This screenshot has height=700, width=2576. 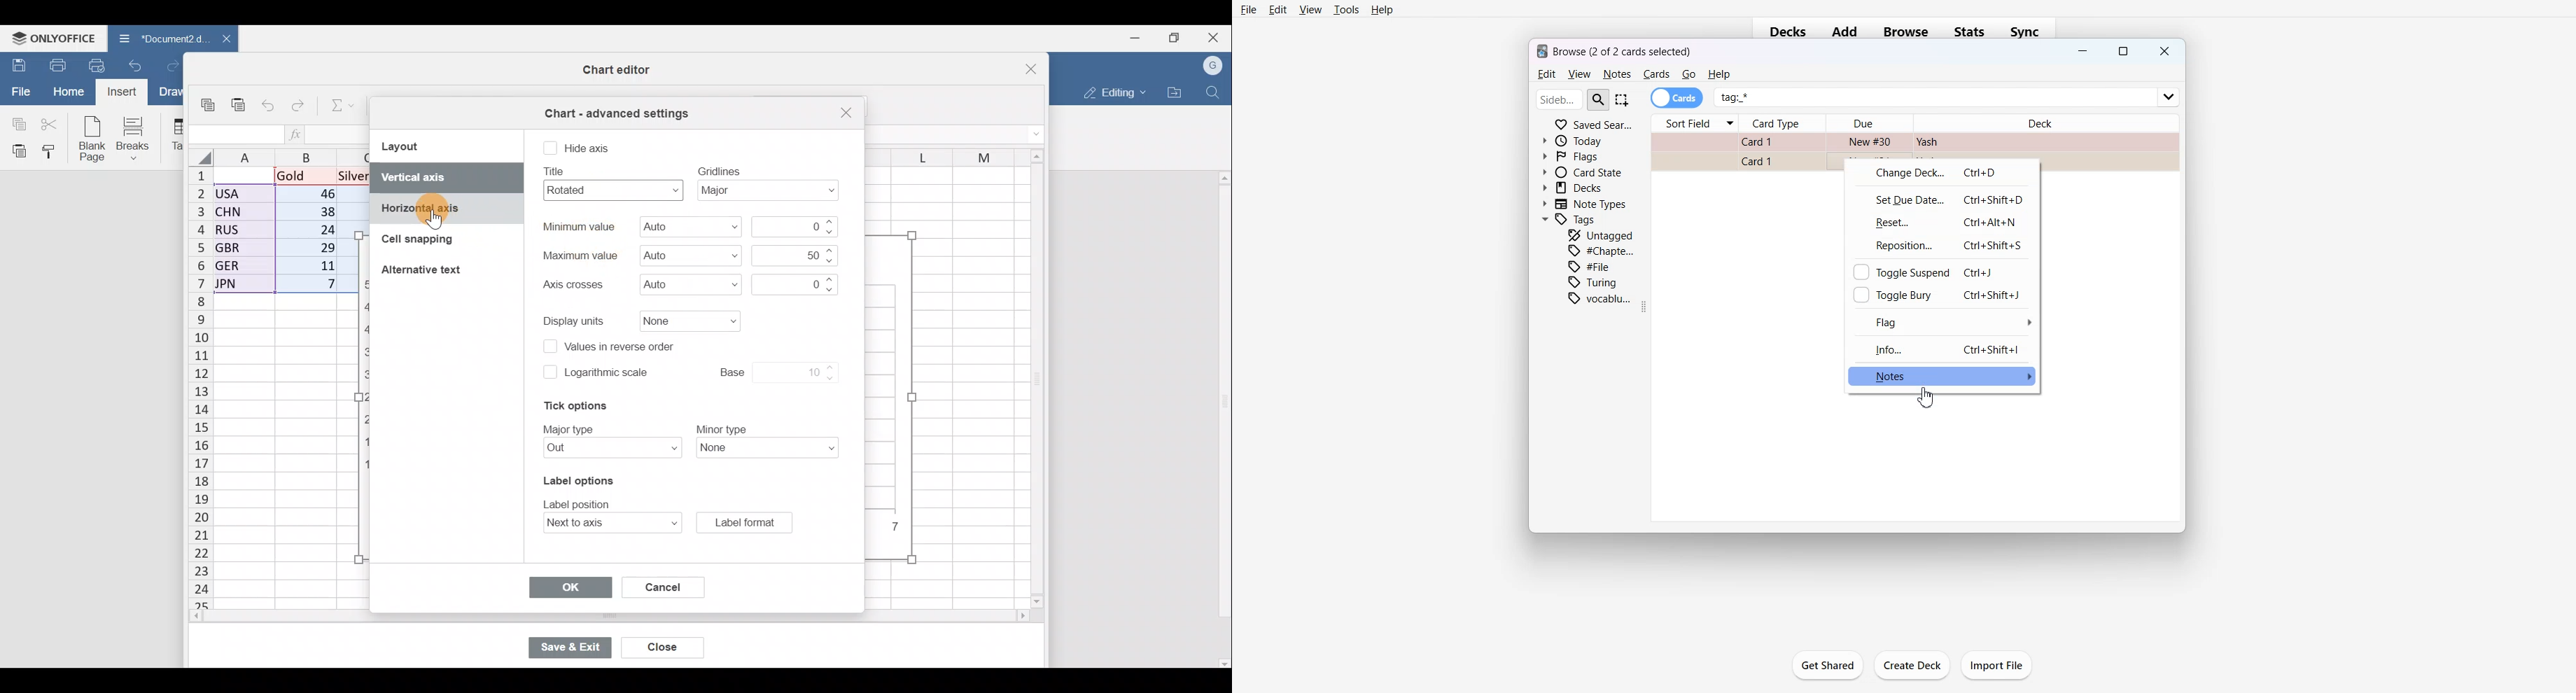 I want to click on Alternative text, so click(x=425, y=272).